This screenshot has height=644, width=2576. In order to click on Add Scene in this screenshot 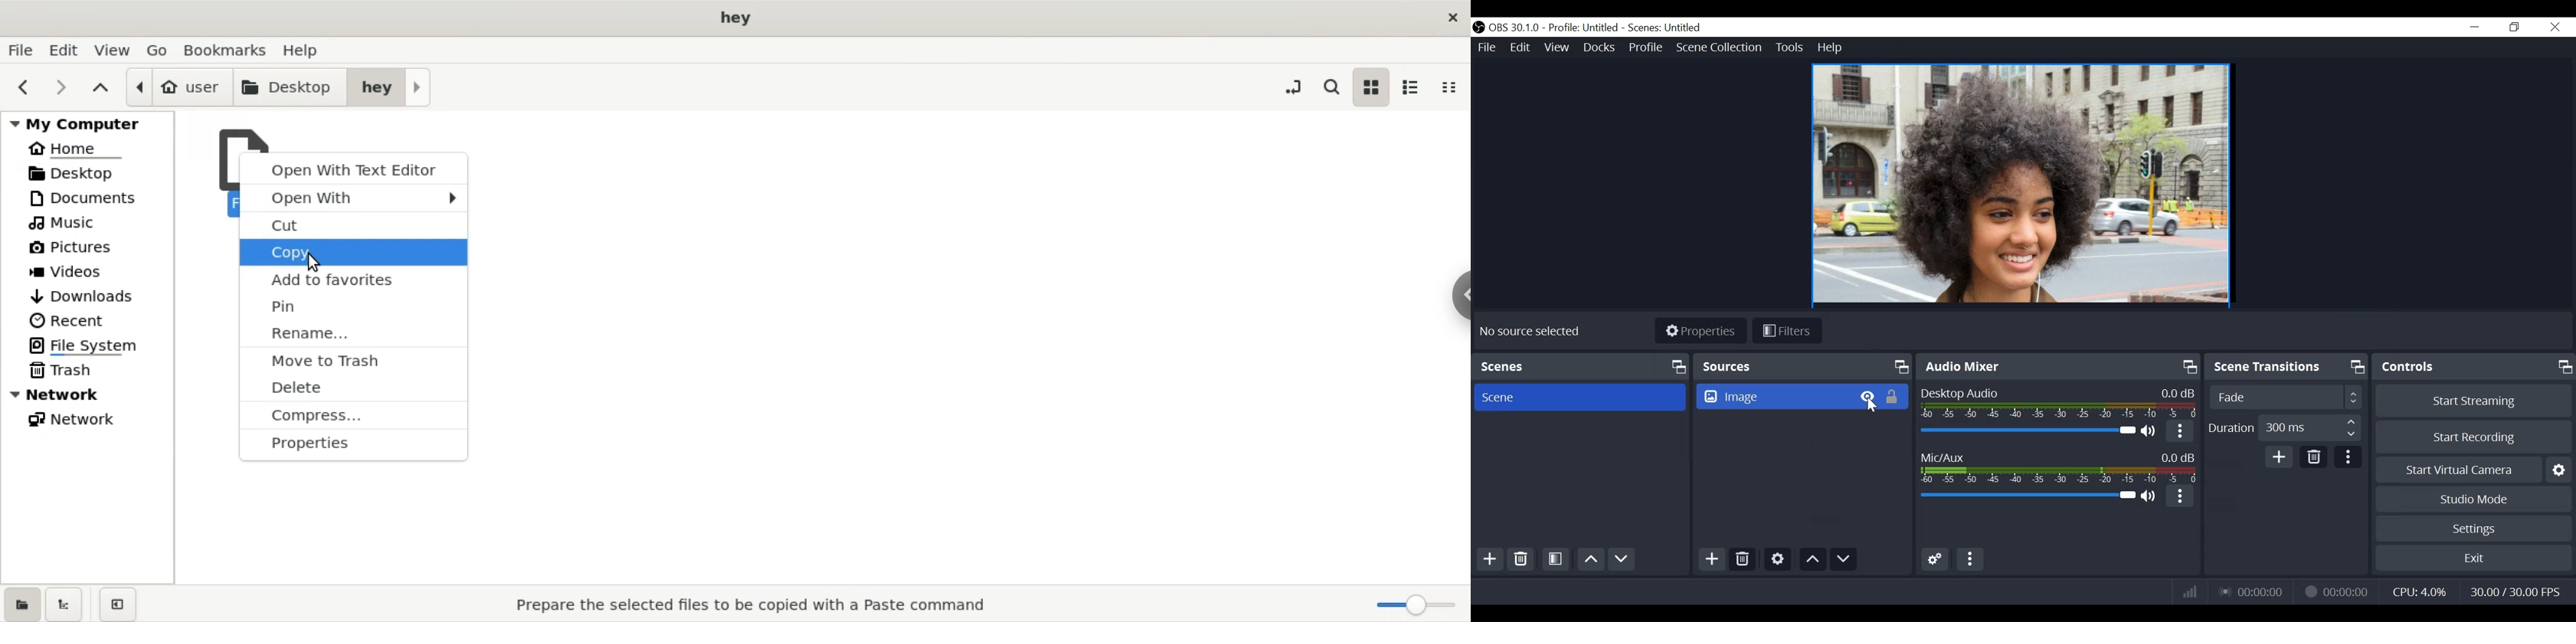, I will do `click(1487, 560)`.